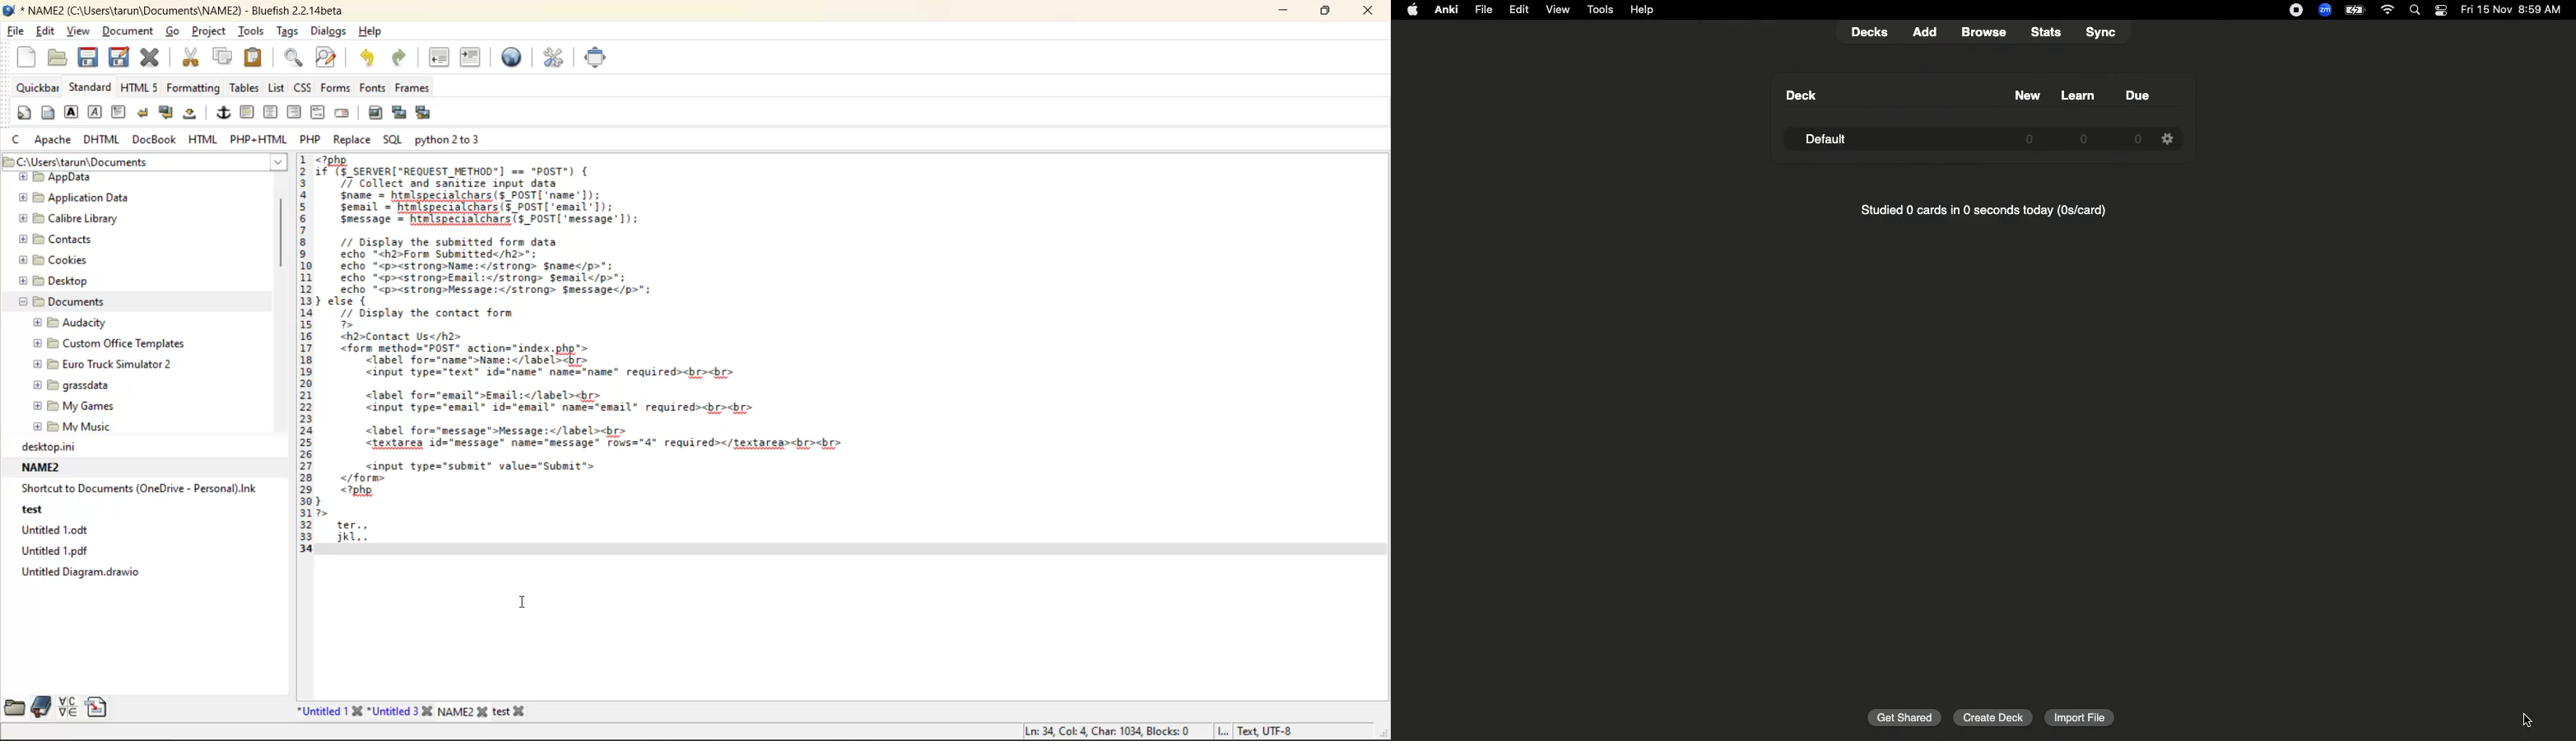  I want to click on css, so click(304, 89).